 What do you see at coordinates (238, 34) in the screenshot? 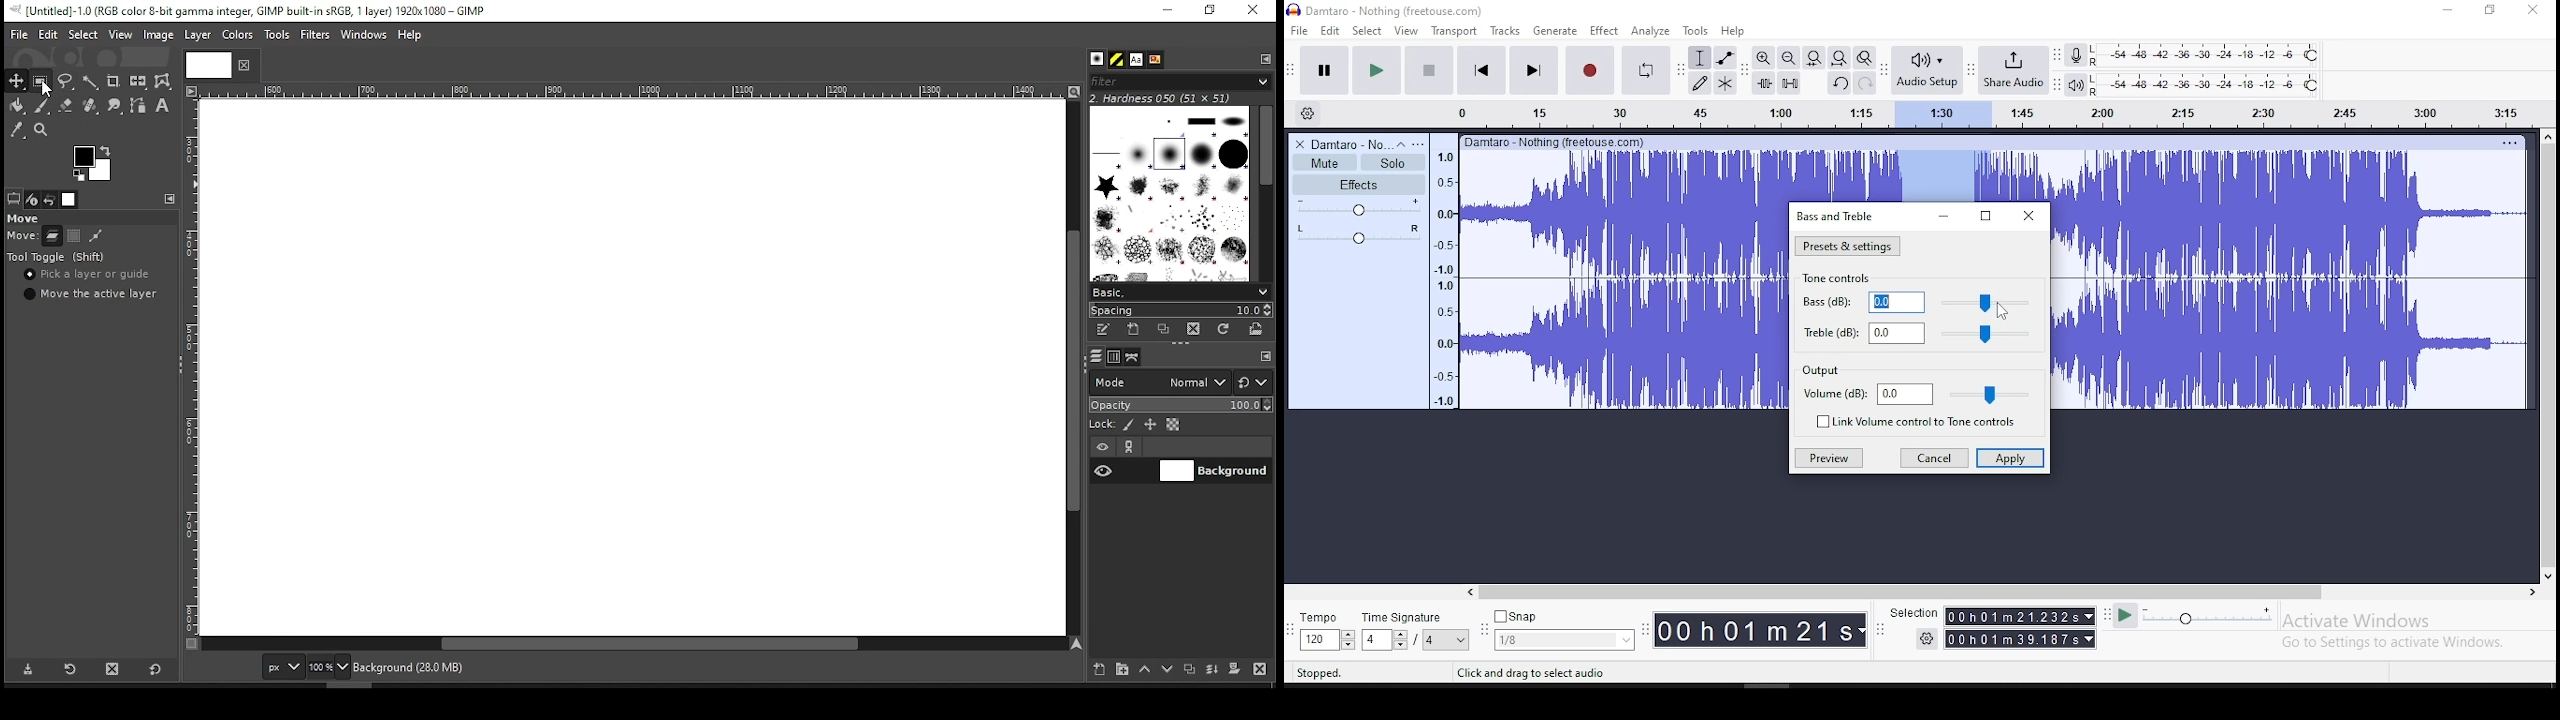
I see `color` at bounding box center [238, 34].